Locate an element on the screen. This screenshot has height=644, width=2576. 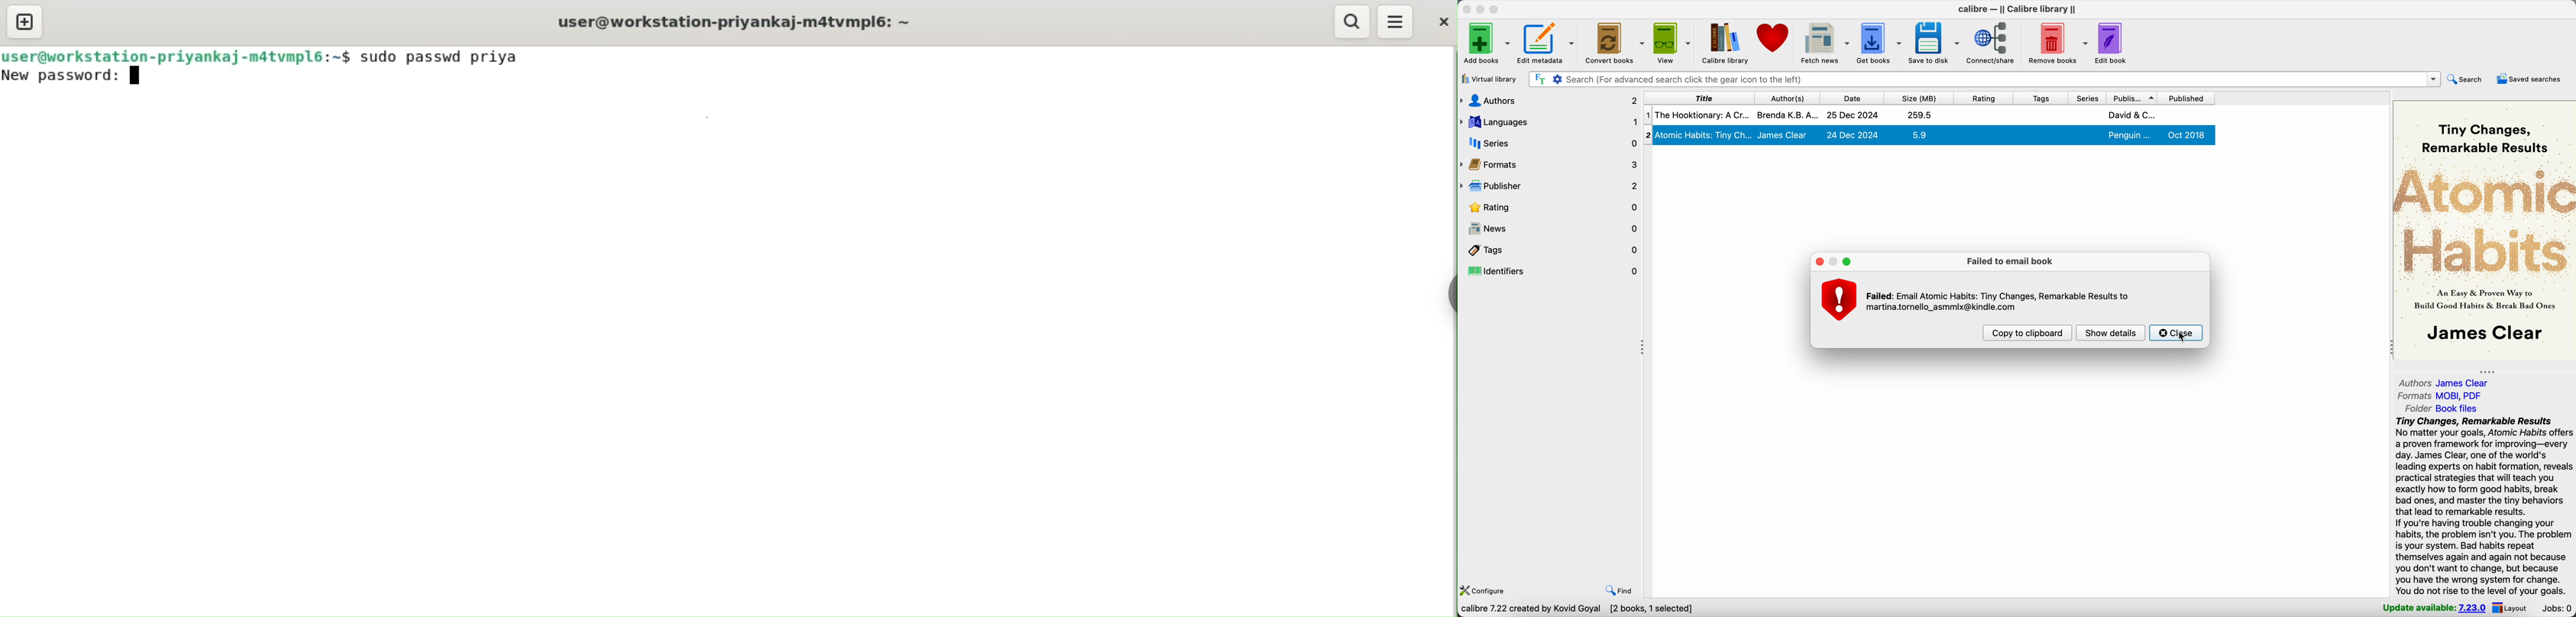
James Clear is located at coordinates (1783, 135).